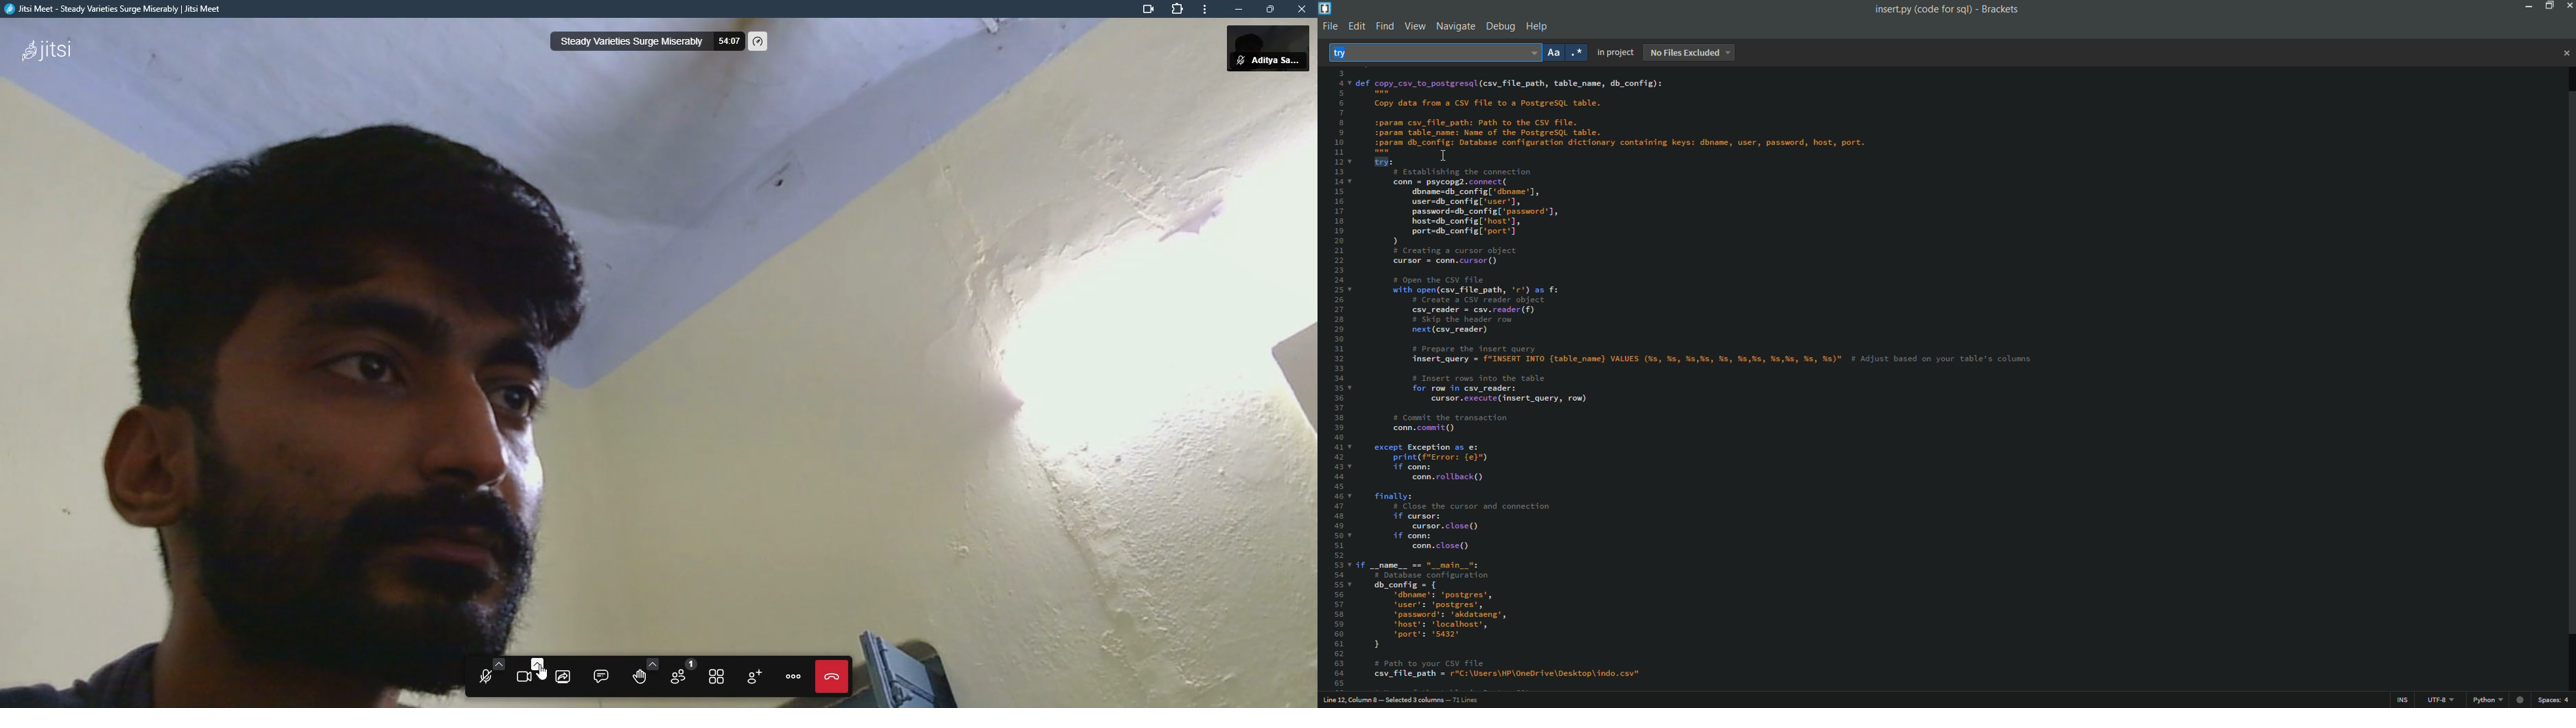 This screenshot has height=728, width=2576. Describe the element at coordinates (1403, 701) in the screenshot. I see `cursor position` at that location.